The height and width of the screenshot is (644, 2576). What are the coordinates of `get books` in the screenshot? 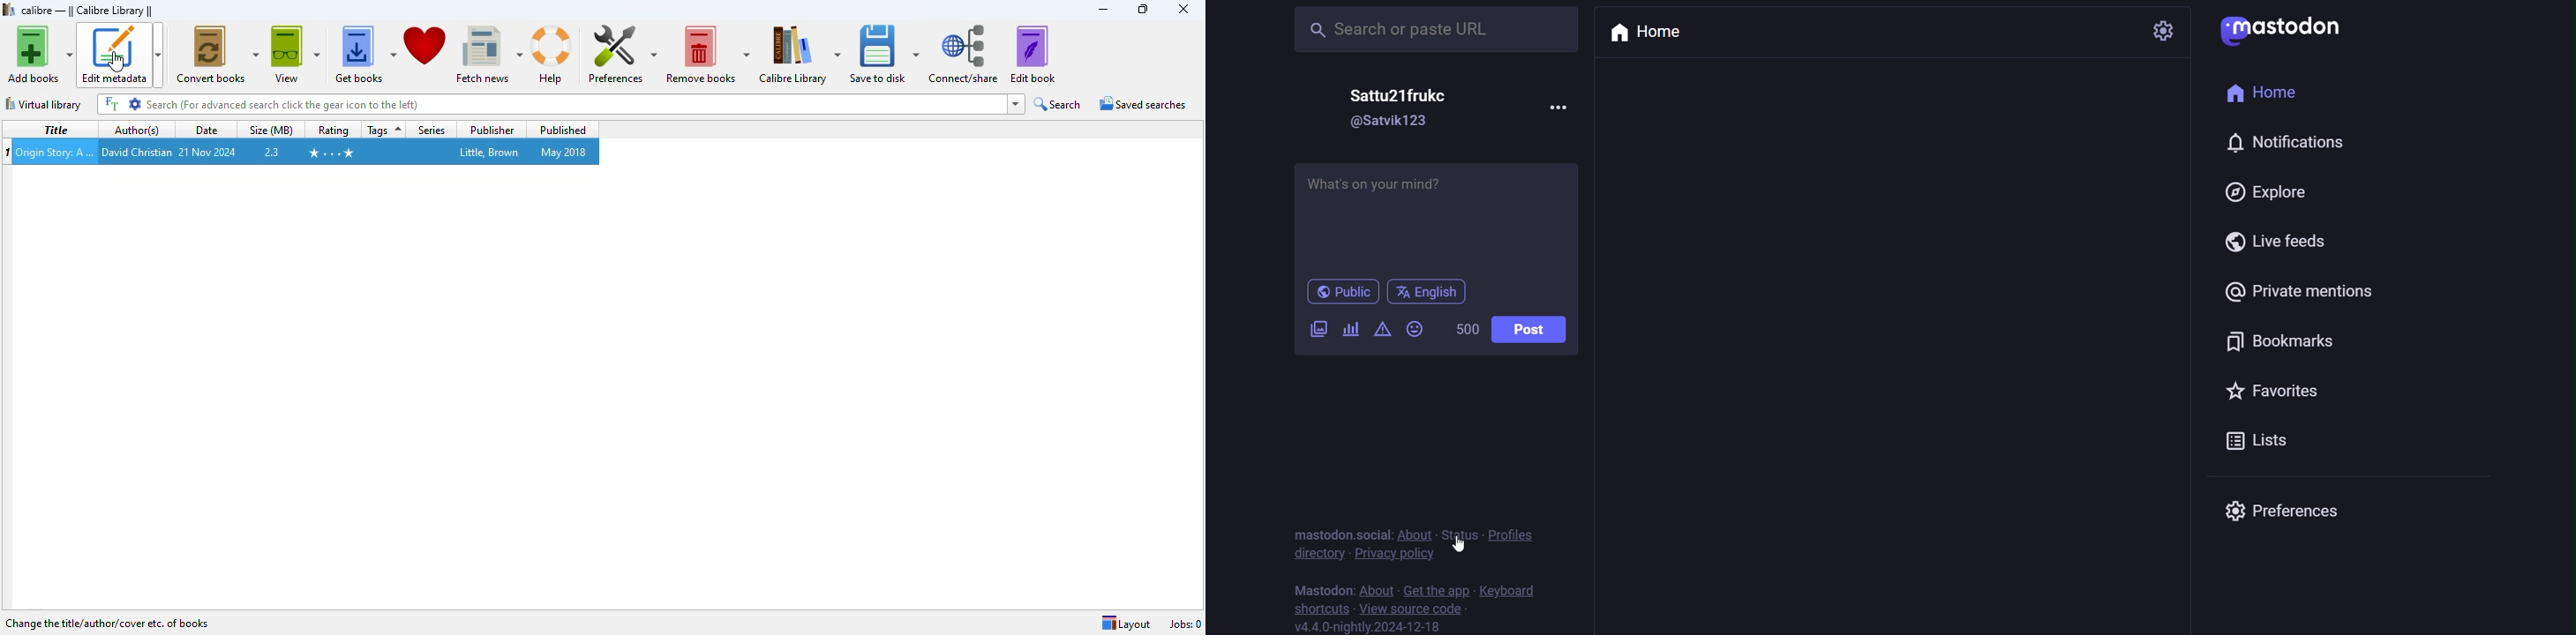 It's located at (364, 53).